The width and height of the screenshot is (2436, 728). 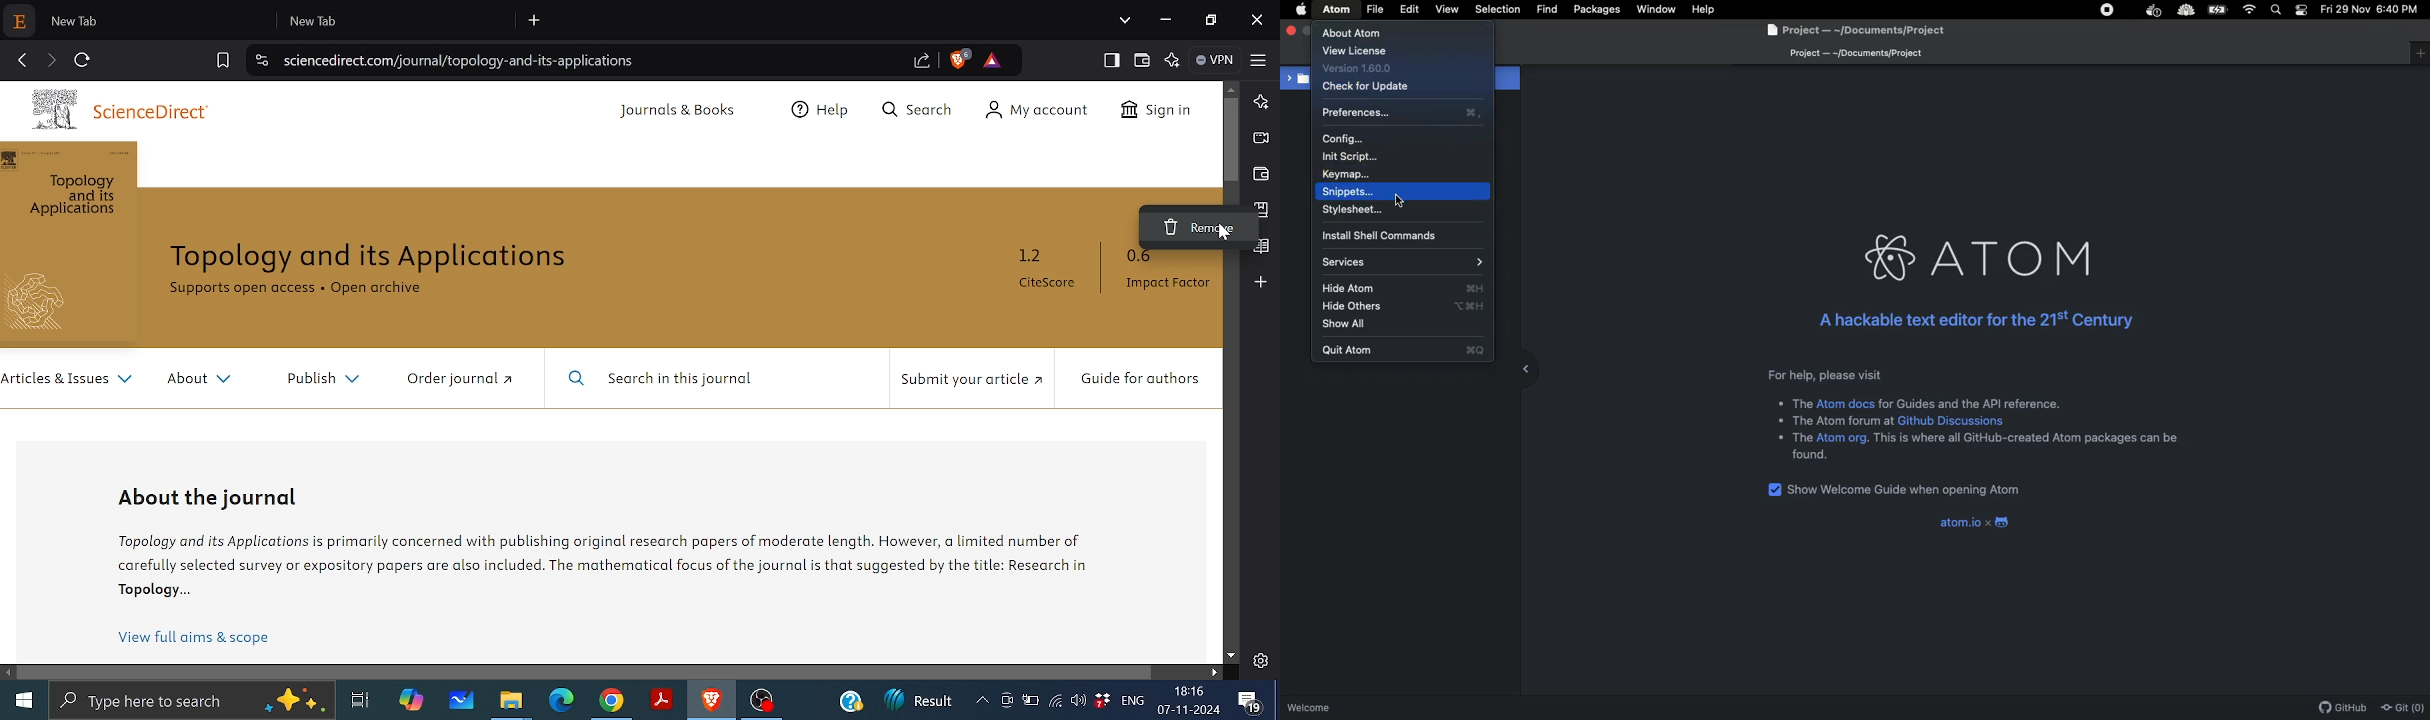 I want to click on Show welcome guide when opening, so click(x=1905, y=490).